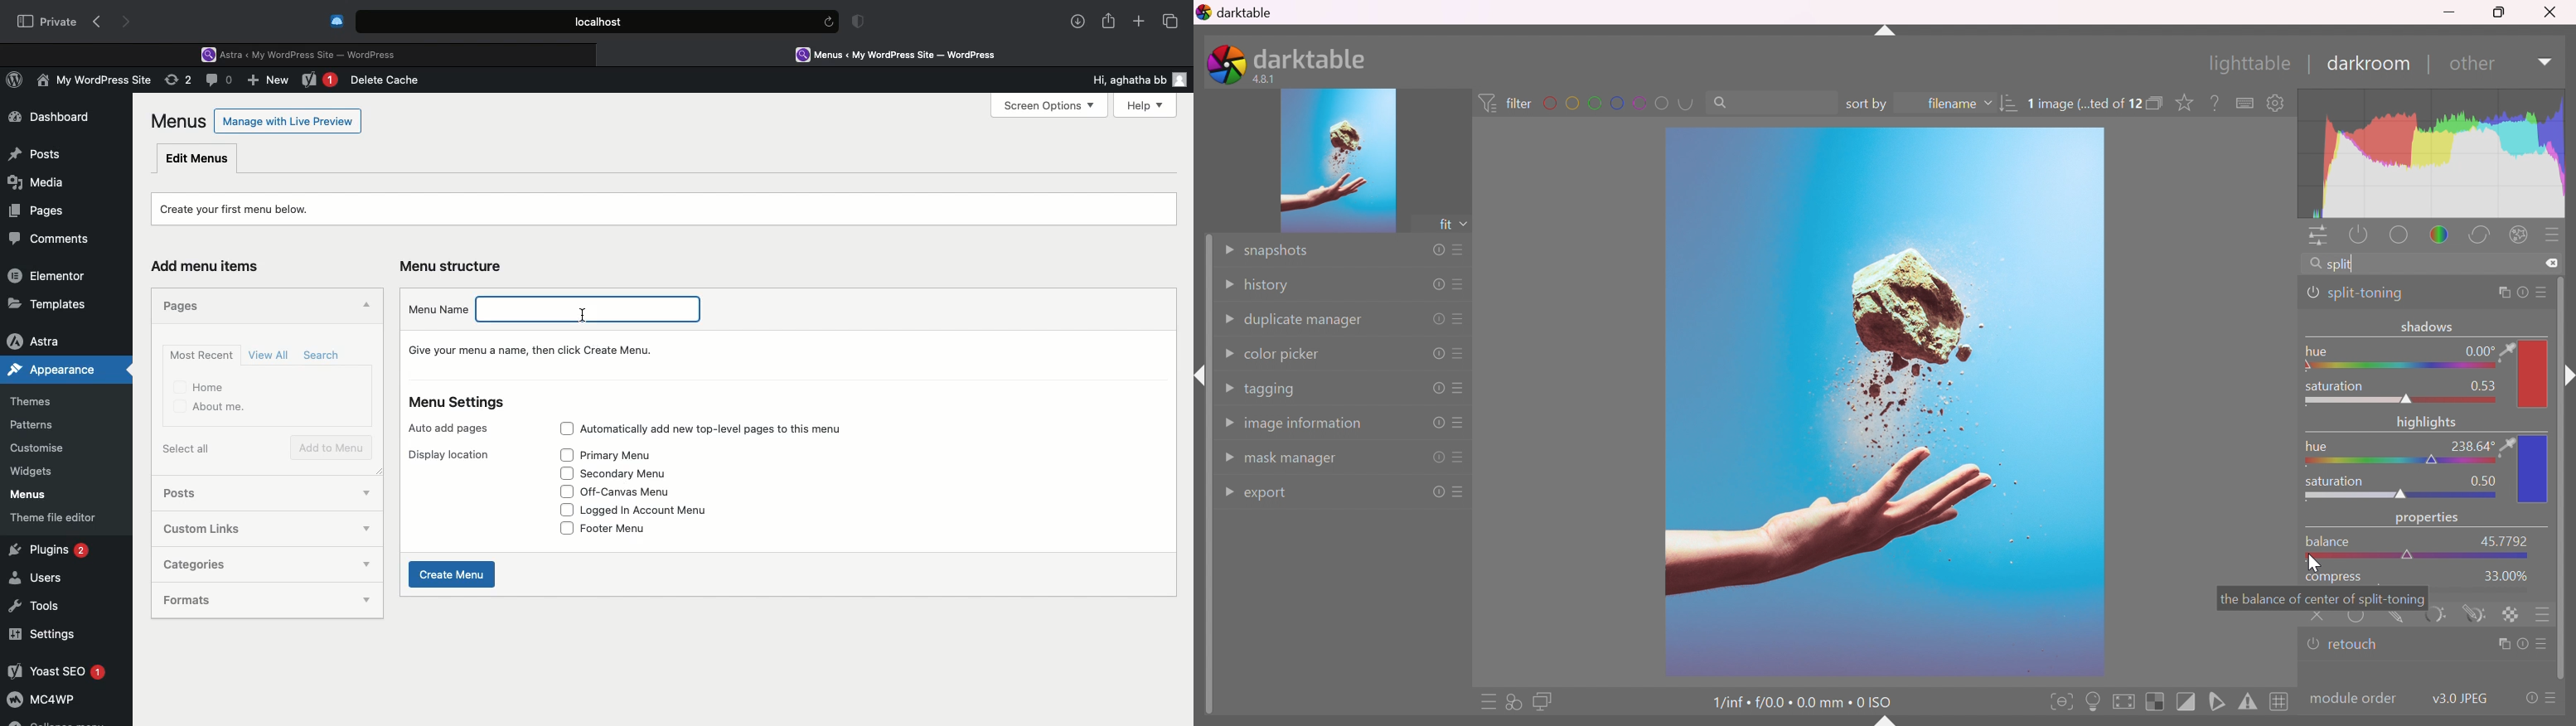  What do you see at coordinates (2461, 696) in the screenshot?
I see `v3.0 JPEG` at bounding box center [2461, 696].